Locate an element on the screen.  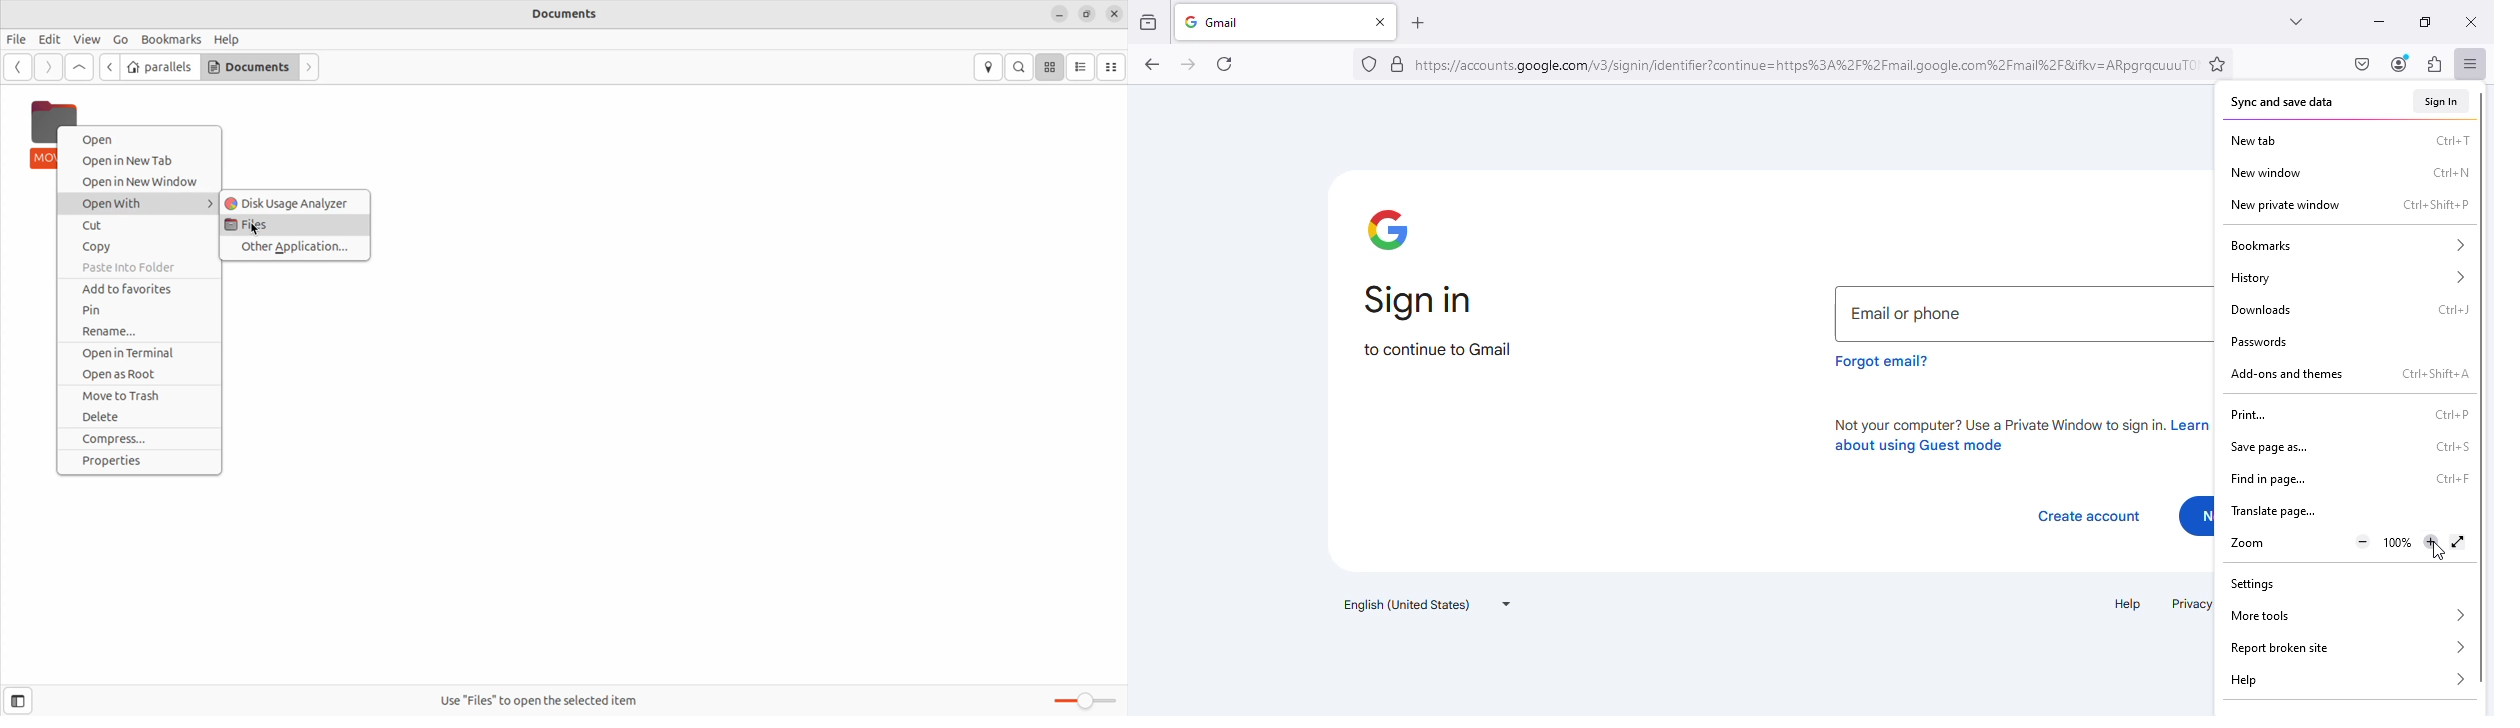
Compress is located at coordinates (140, 439).